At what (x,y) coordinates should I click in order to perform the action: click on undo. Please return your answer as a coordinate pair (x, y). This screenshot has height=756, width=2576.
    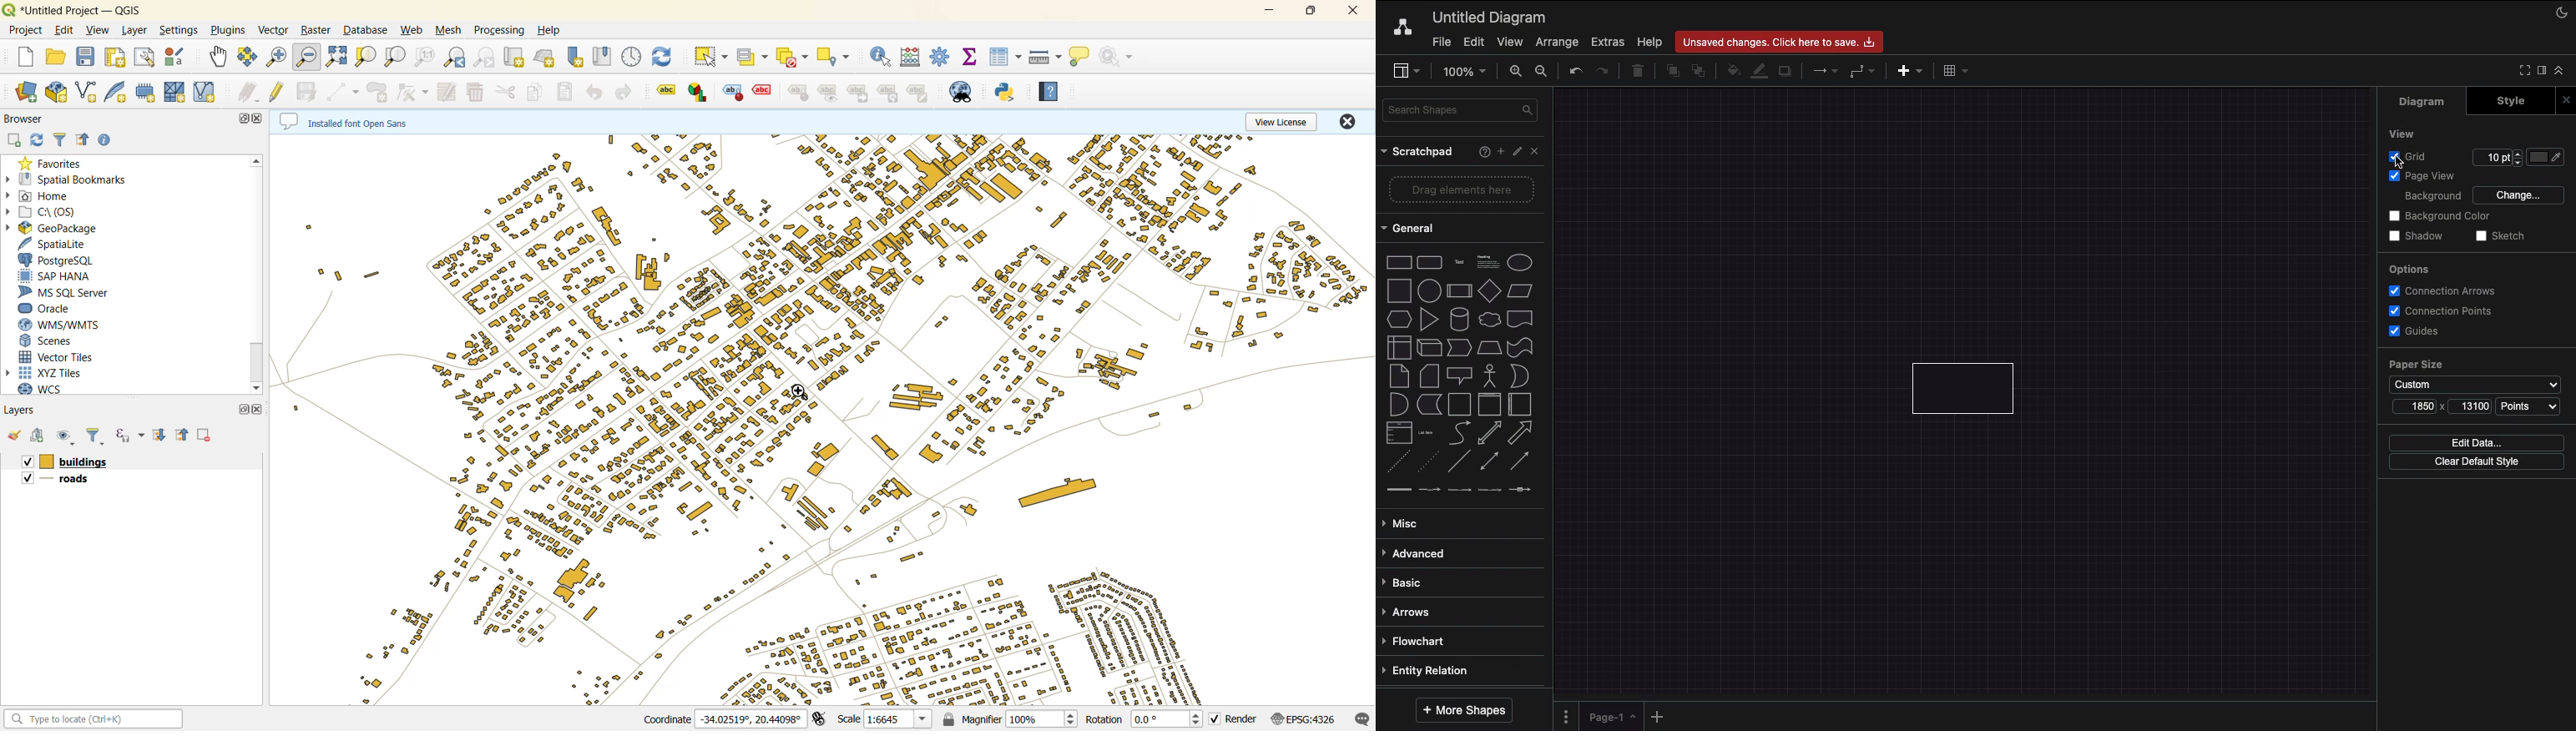
    Looking at the image, I should click on (594, 95).